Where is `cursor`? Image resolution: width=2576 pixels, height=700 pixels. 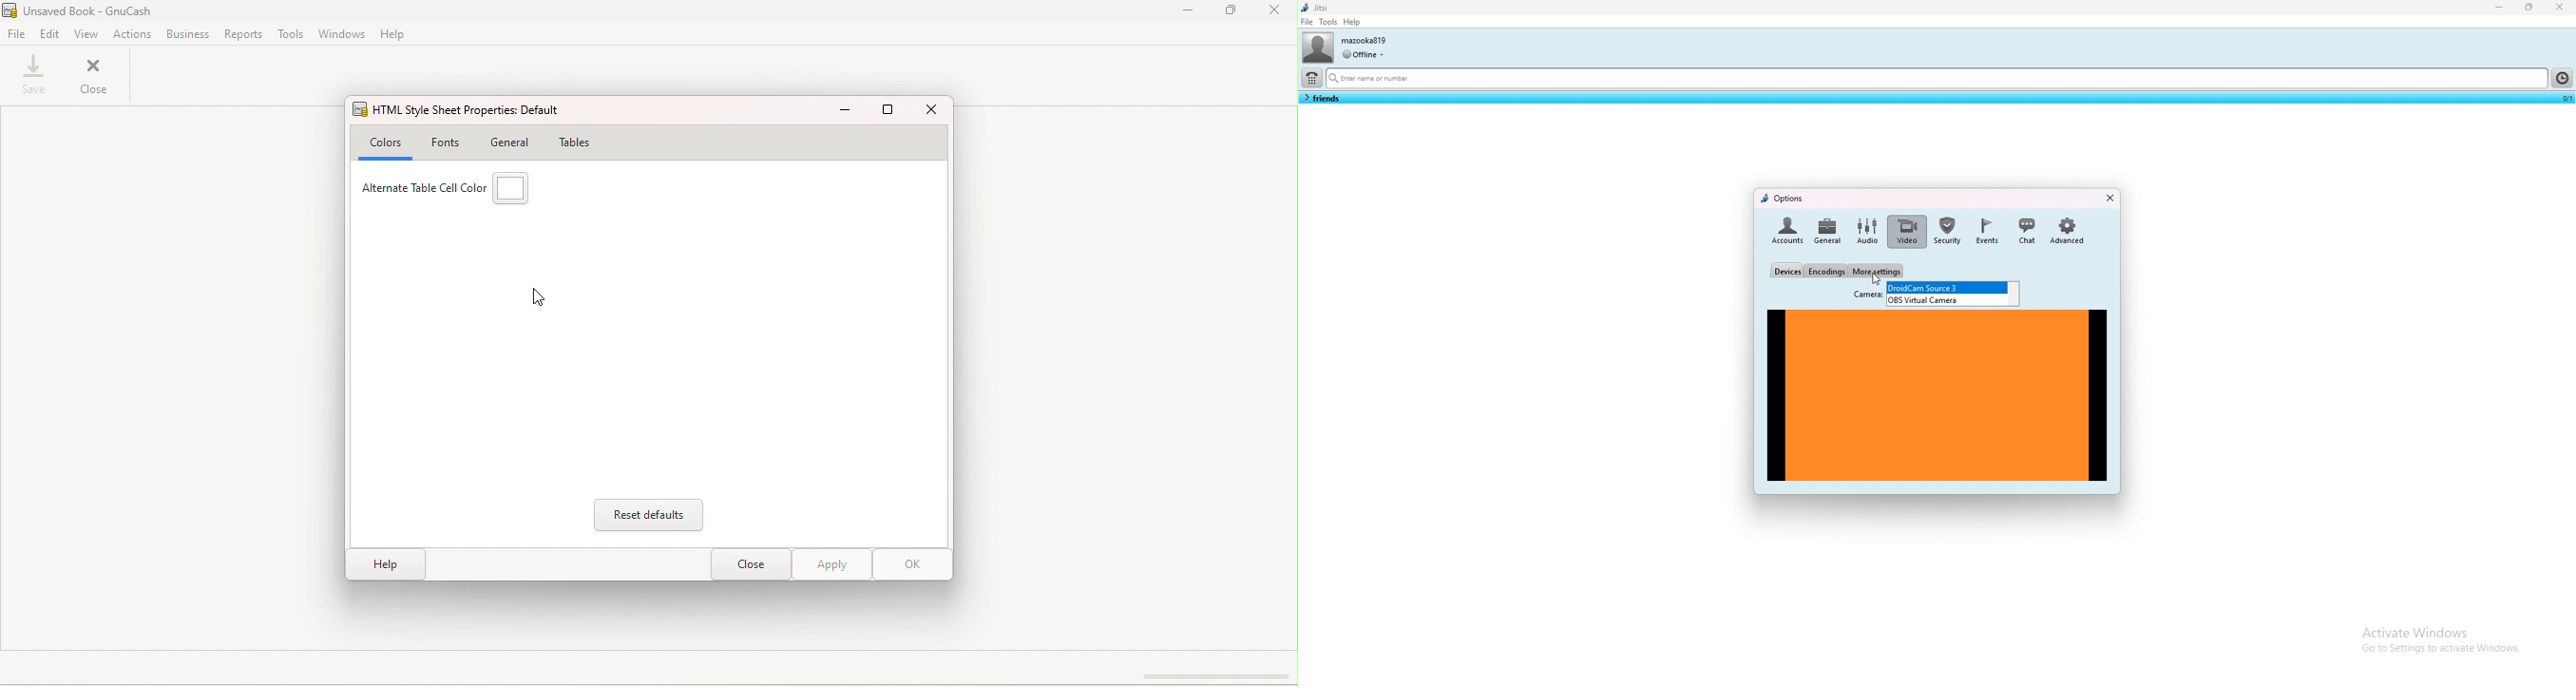 cursor is located at coordinates (1876, 278).